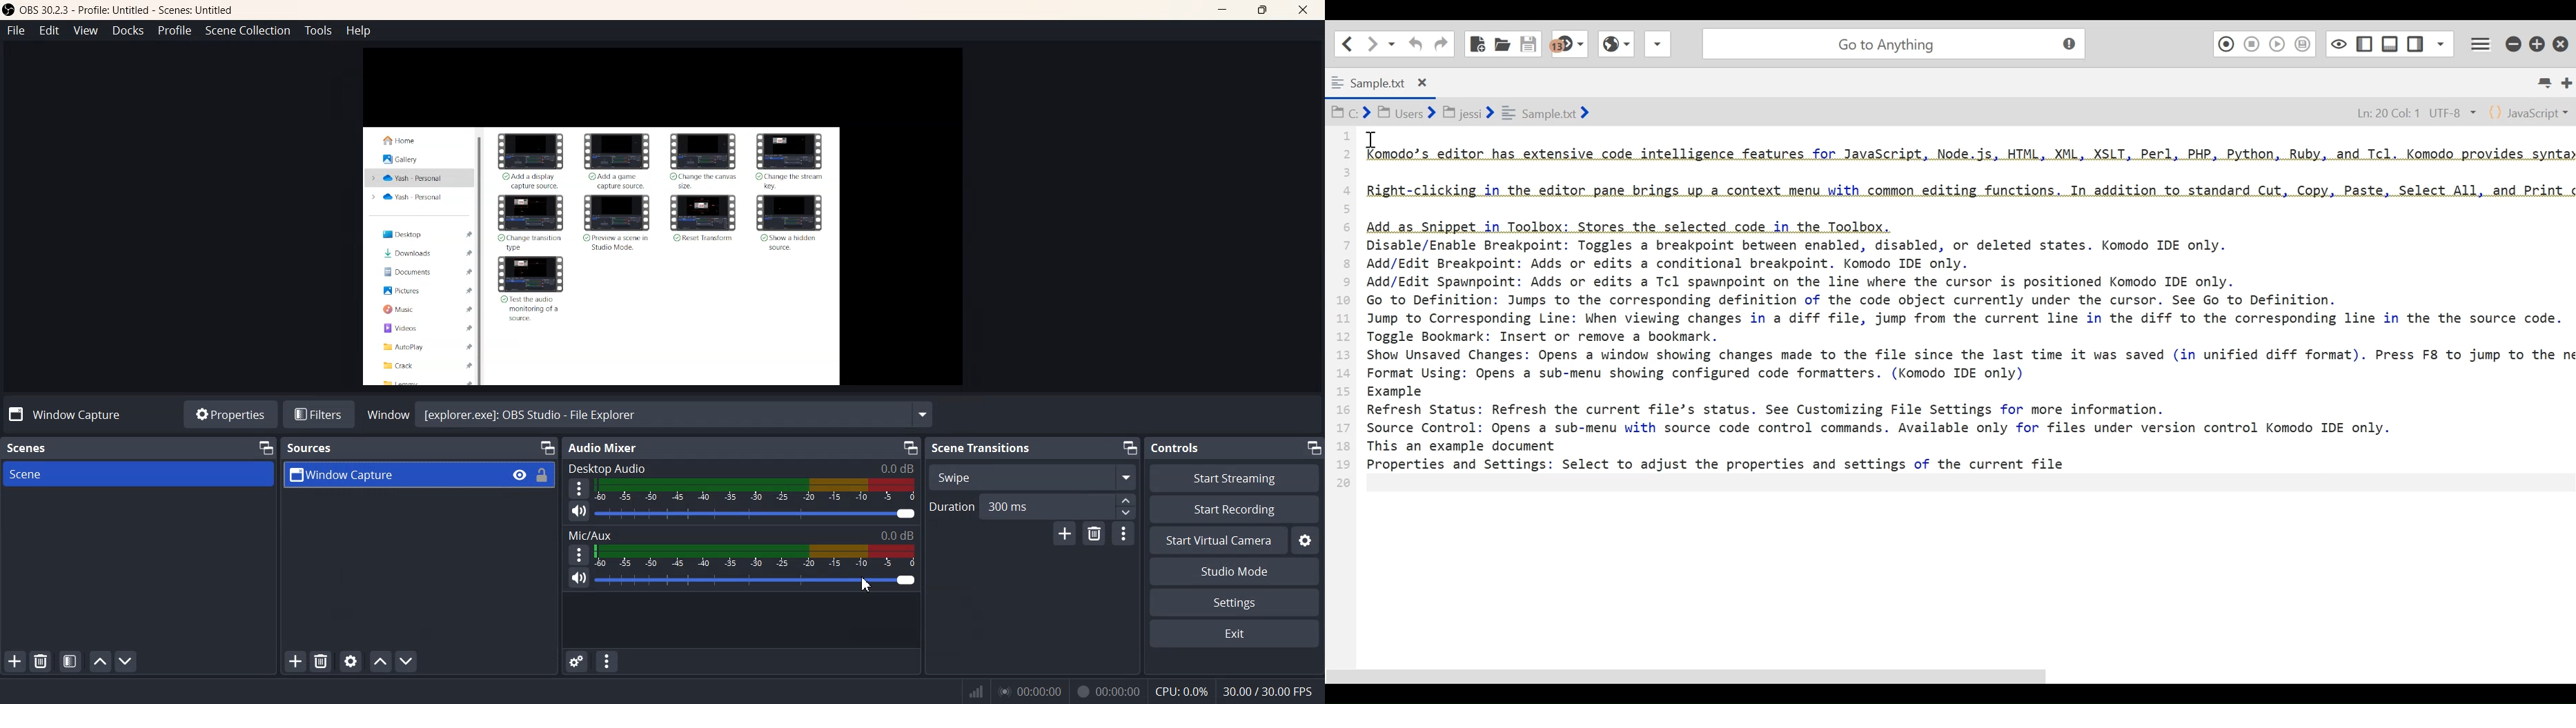 The image size is (2576, 728). What do you see at coordinates (756, 580) in the screenshot?
I see `Volume Adjuster` at bounding box center [756, 580].